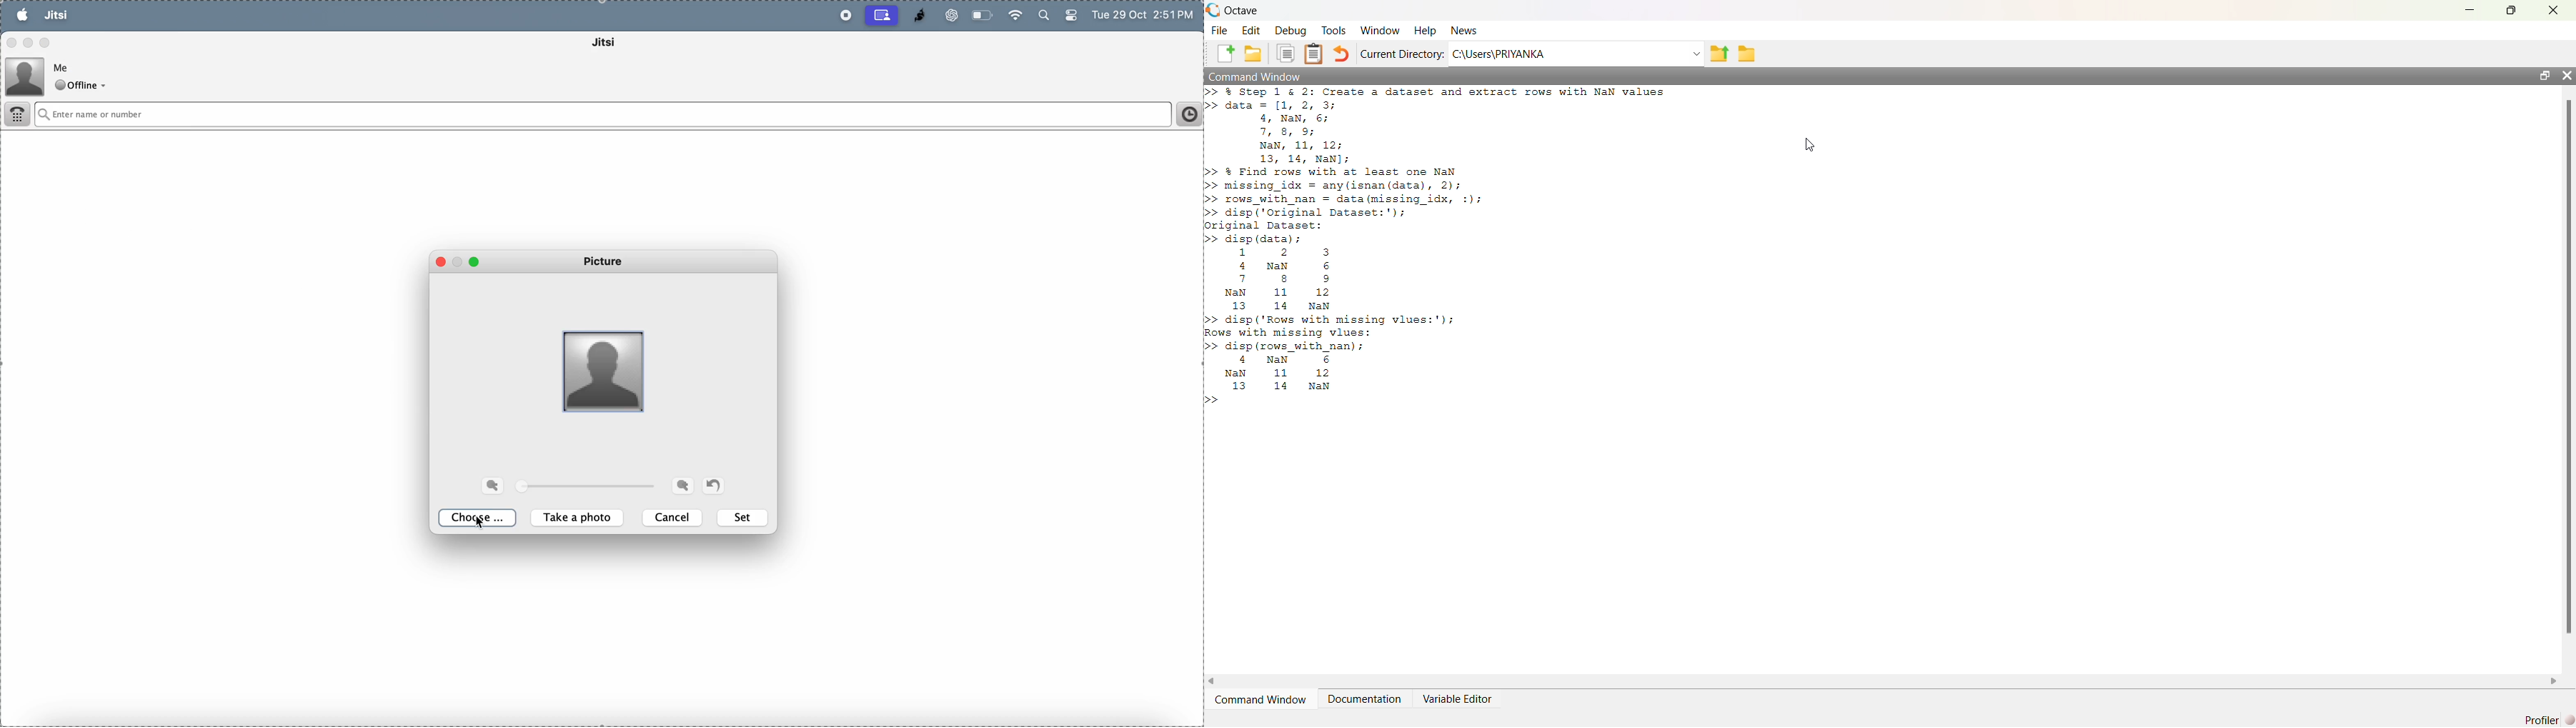 The image size is (2576, 728). What do you see at coordinates (444, 263) in the screenshot?
I see `closing window` at bounding box center [444, 263].